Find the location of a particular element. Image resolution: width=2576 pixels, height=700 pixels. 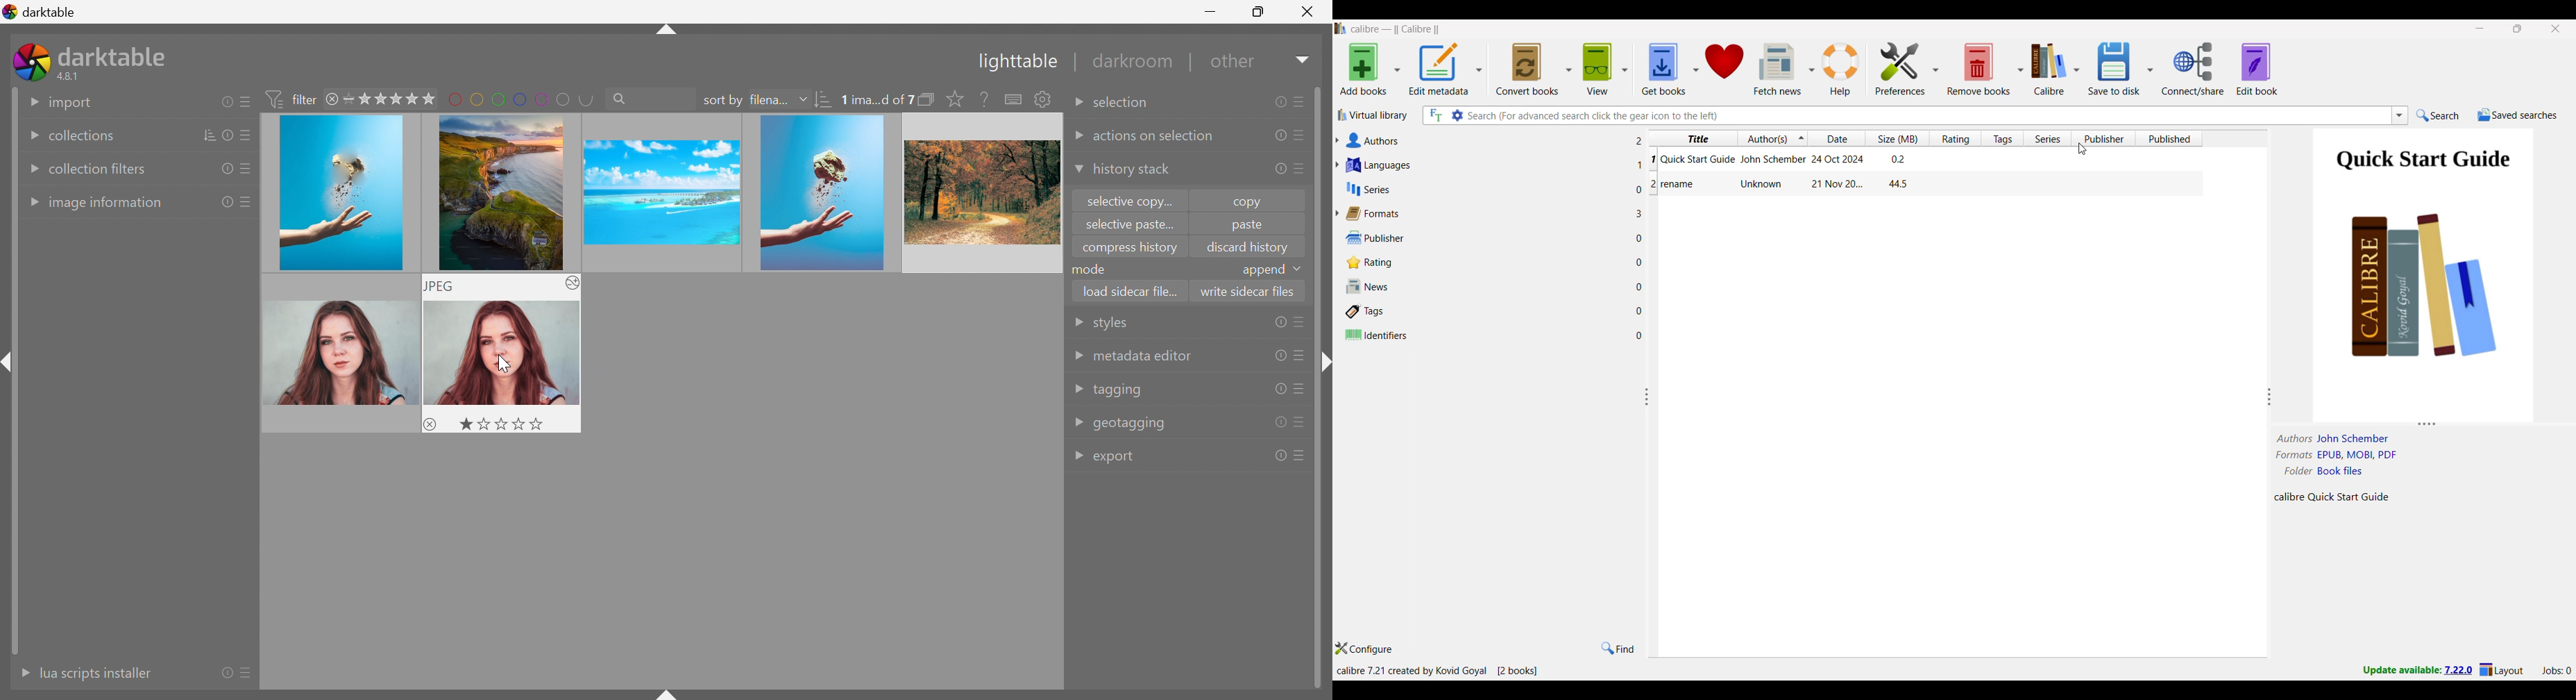

0 is located at coordinates (1641, 286).